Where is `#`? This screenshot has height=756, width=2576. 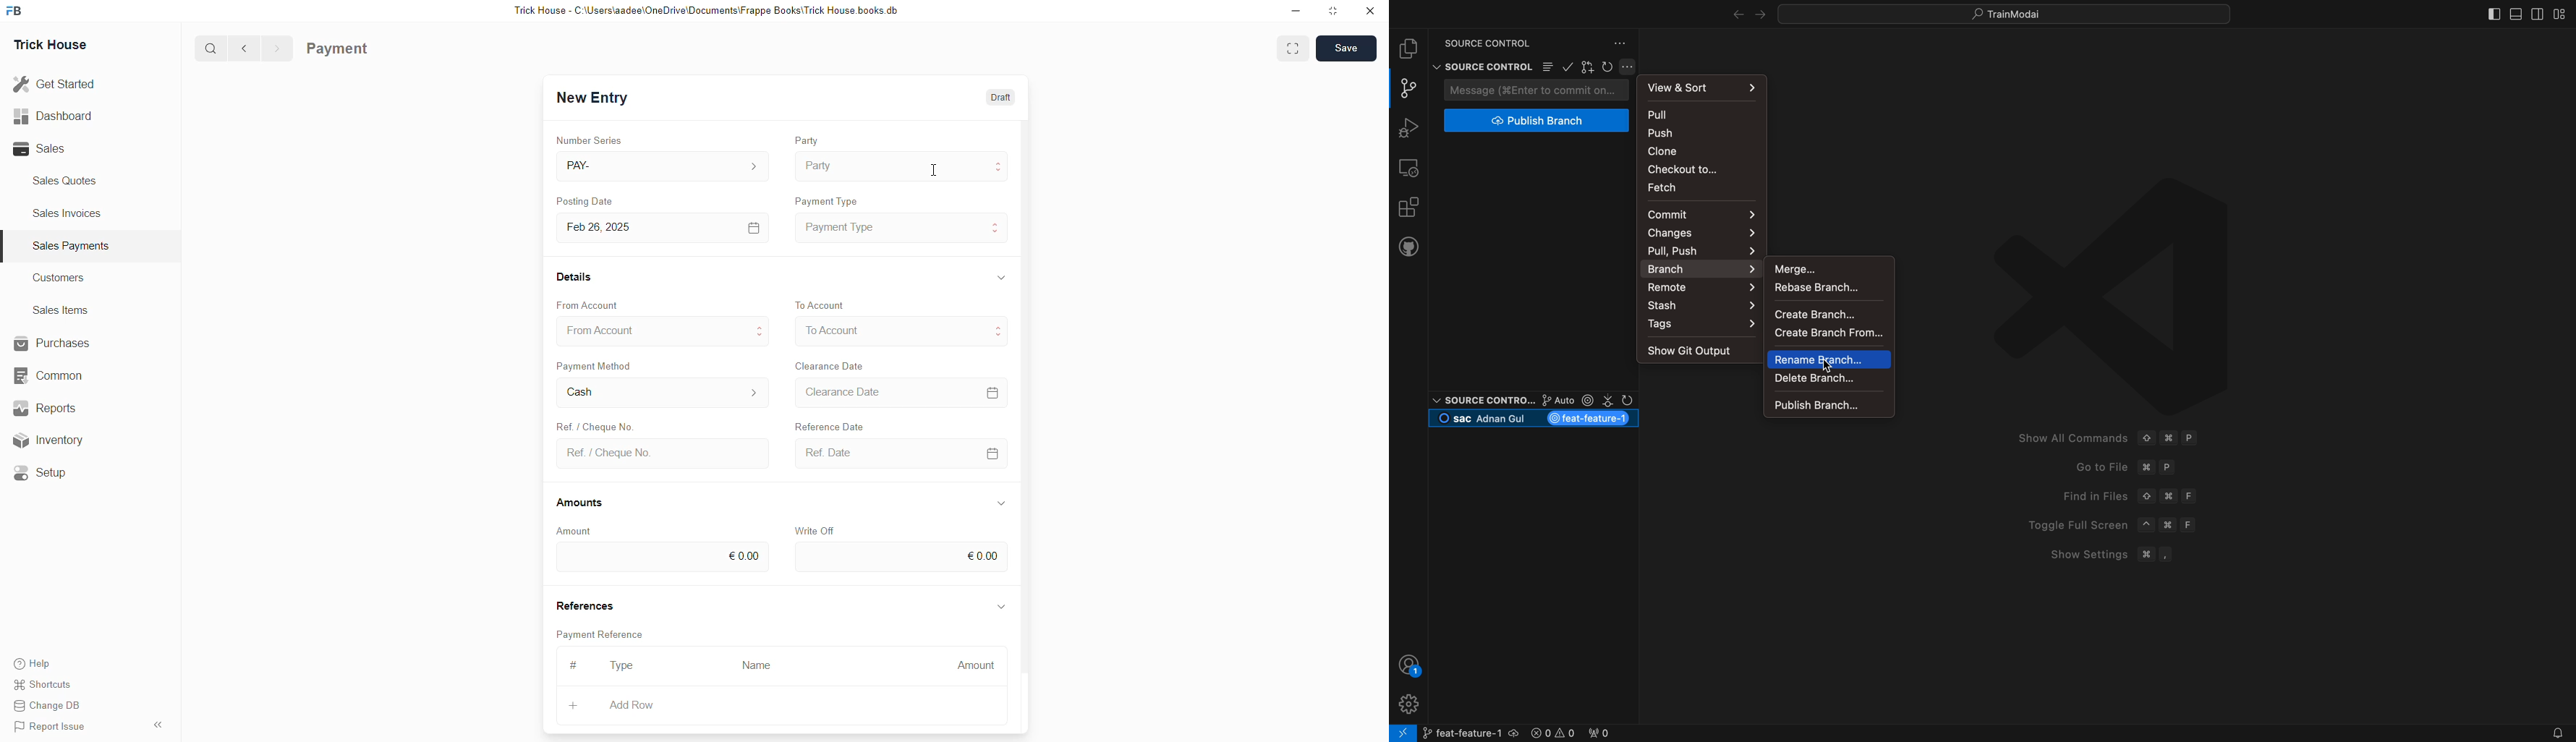 # is located at coordinates (574, 665).